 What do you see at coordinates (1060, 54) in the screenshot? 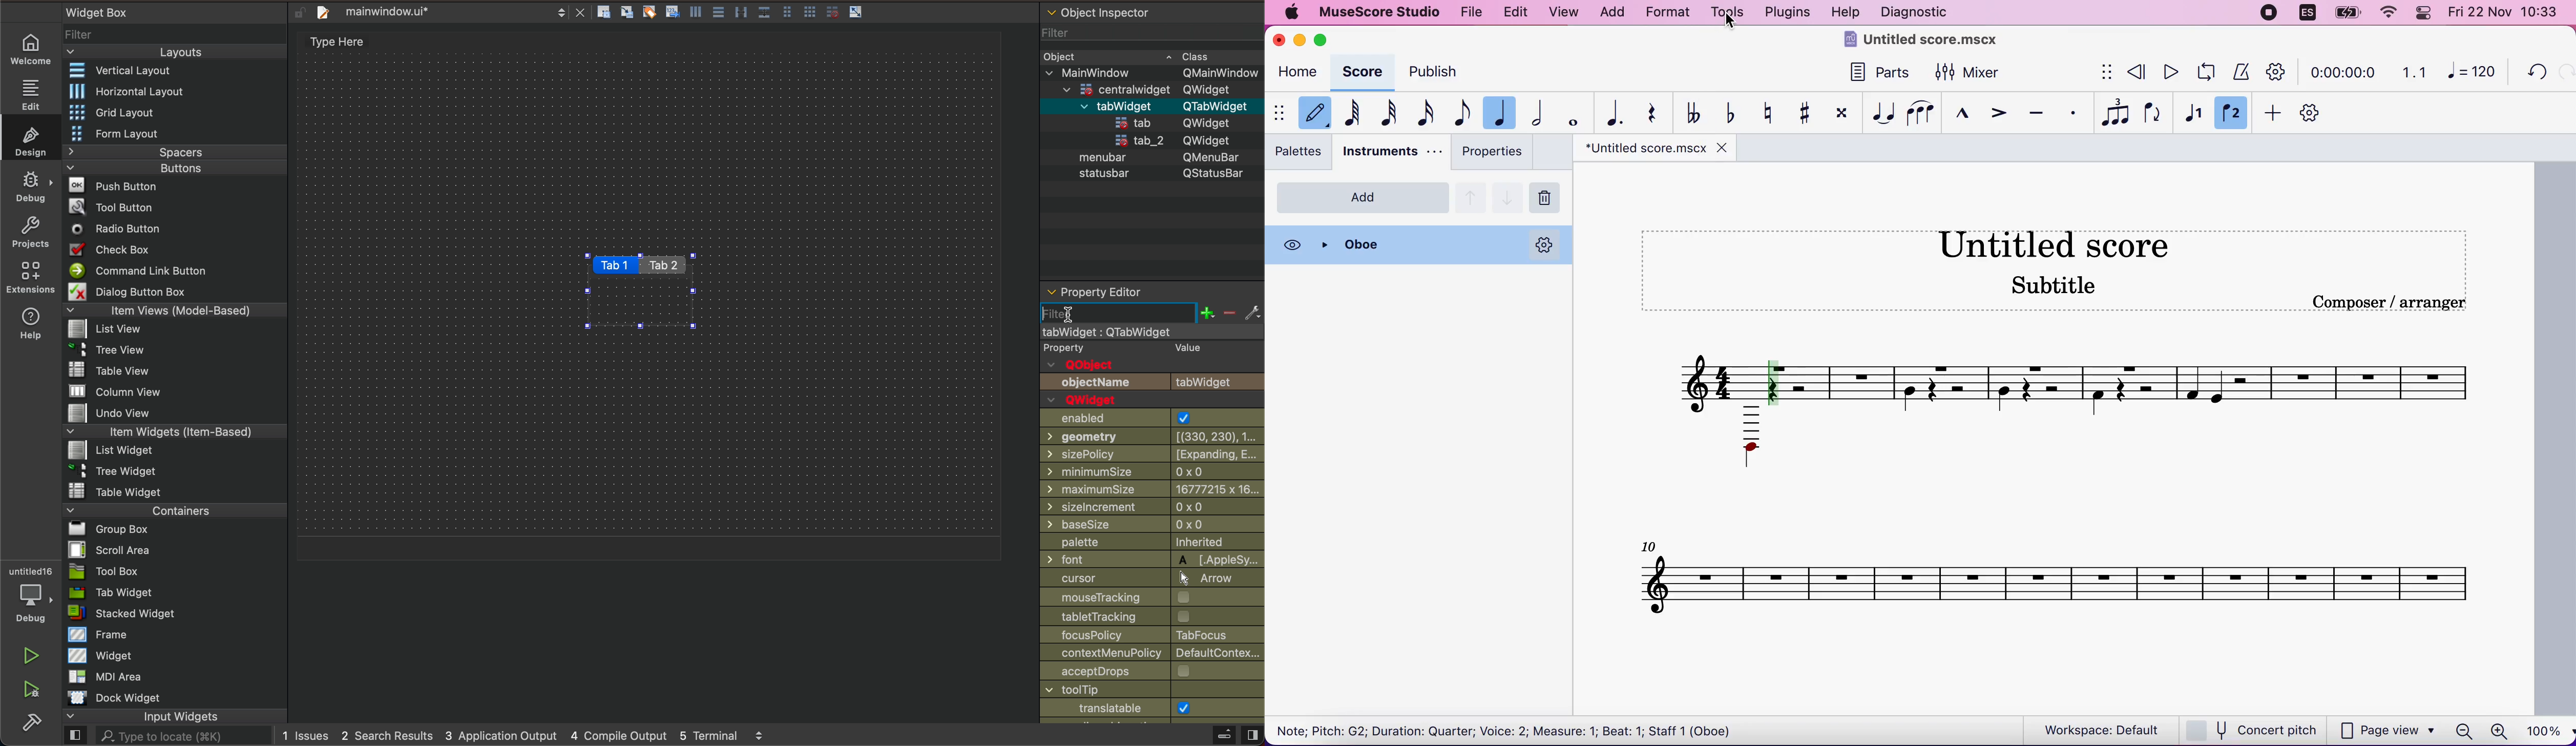
I see `Obiect` at bounding box center [1060, 54].